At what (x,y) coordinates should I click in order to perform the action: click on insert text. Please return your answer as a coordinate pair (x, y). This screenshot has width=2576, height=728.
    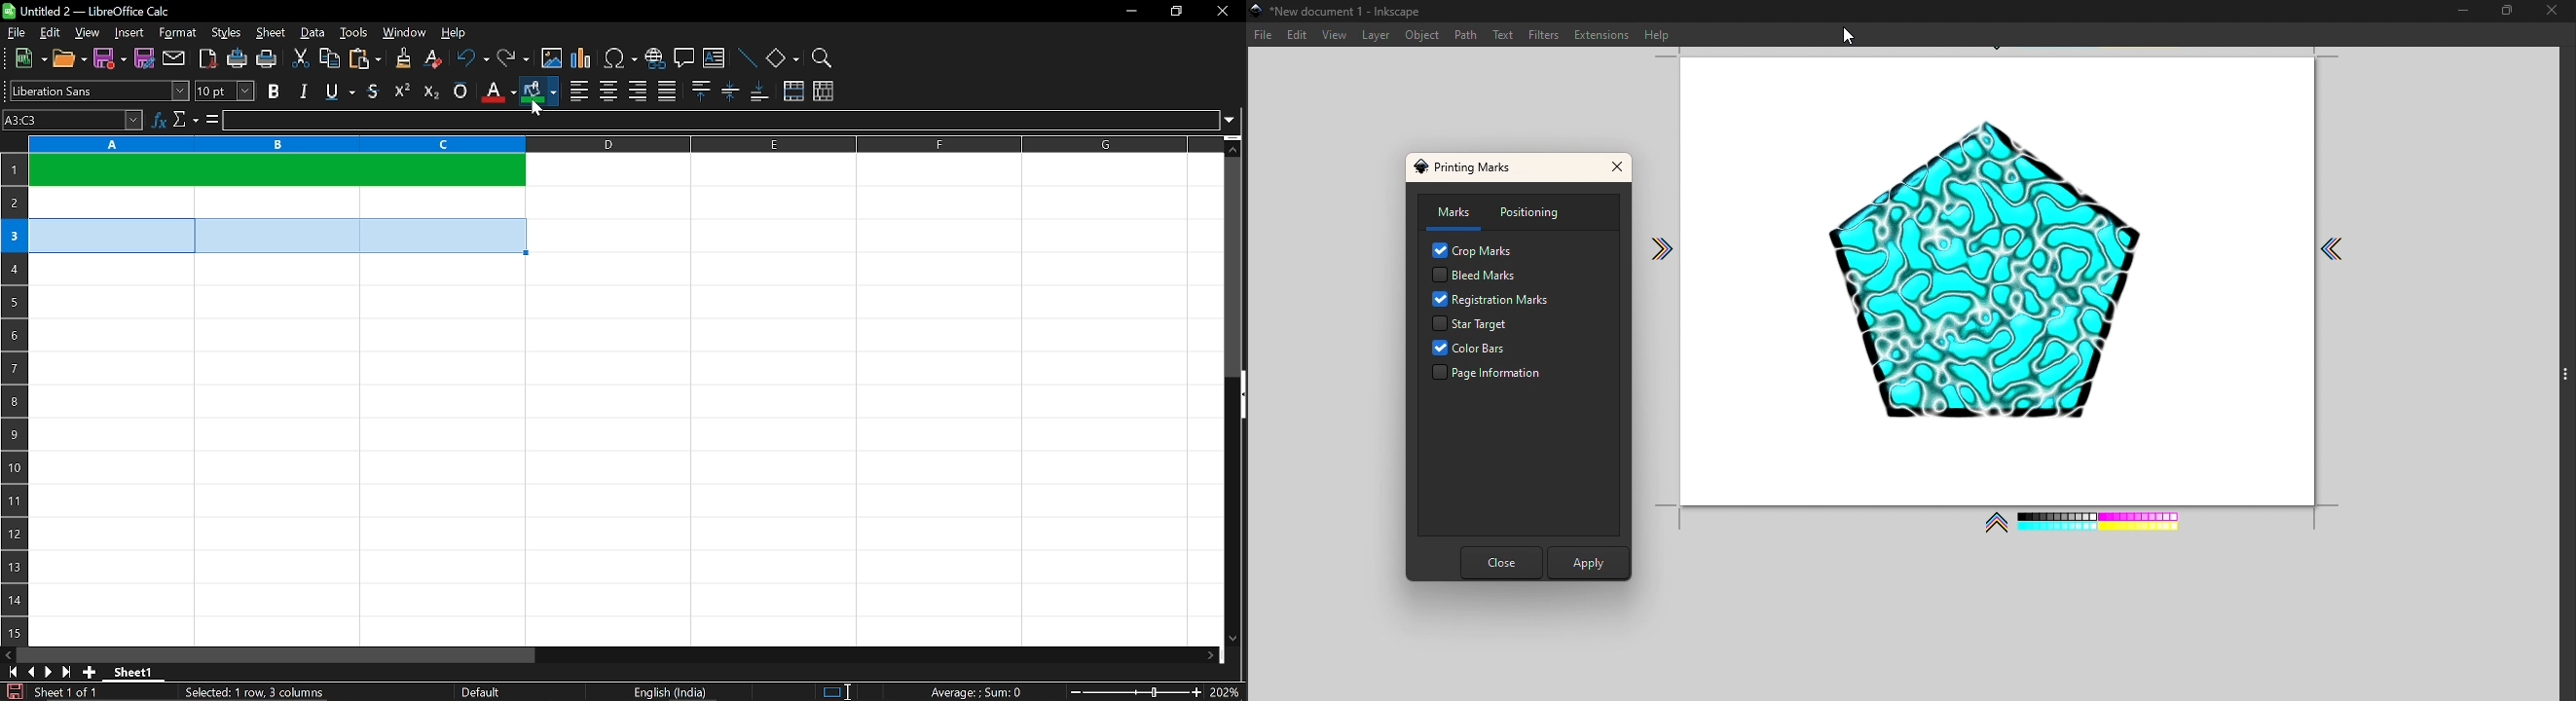
    Looking at the image, I should click on (715, 57).